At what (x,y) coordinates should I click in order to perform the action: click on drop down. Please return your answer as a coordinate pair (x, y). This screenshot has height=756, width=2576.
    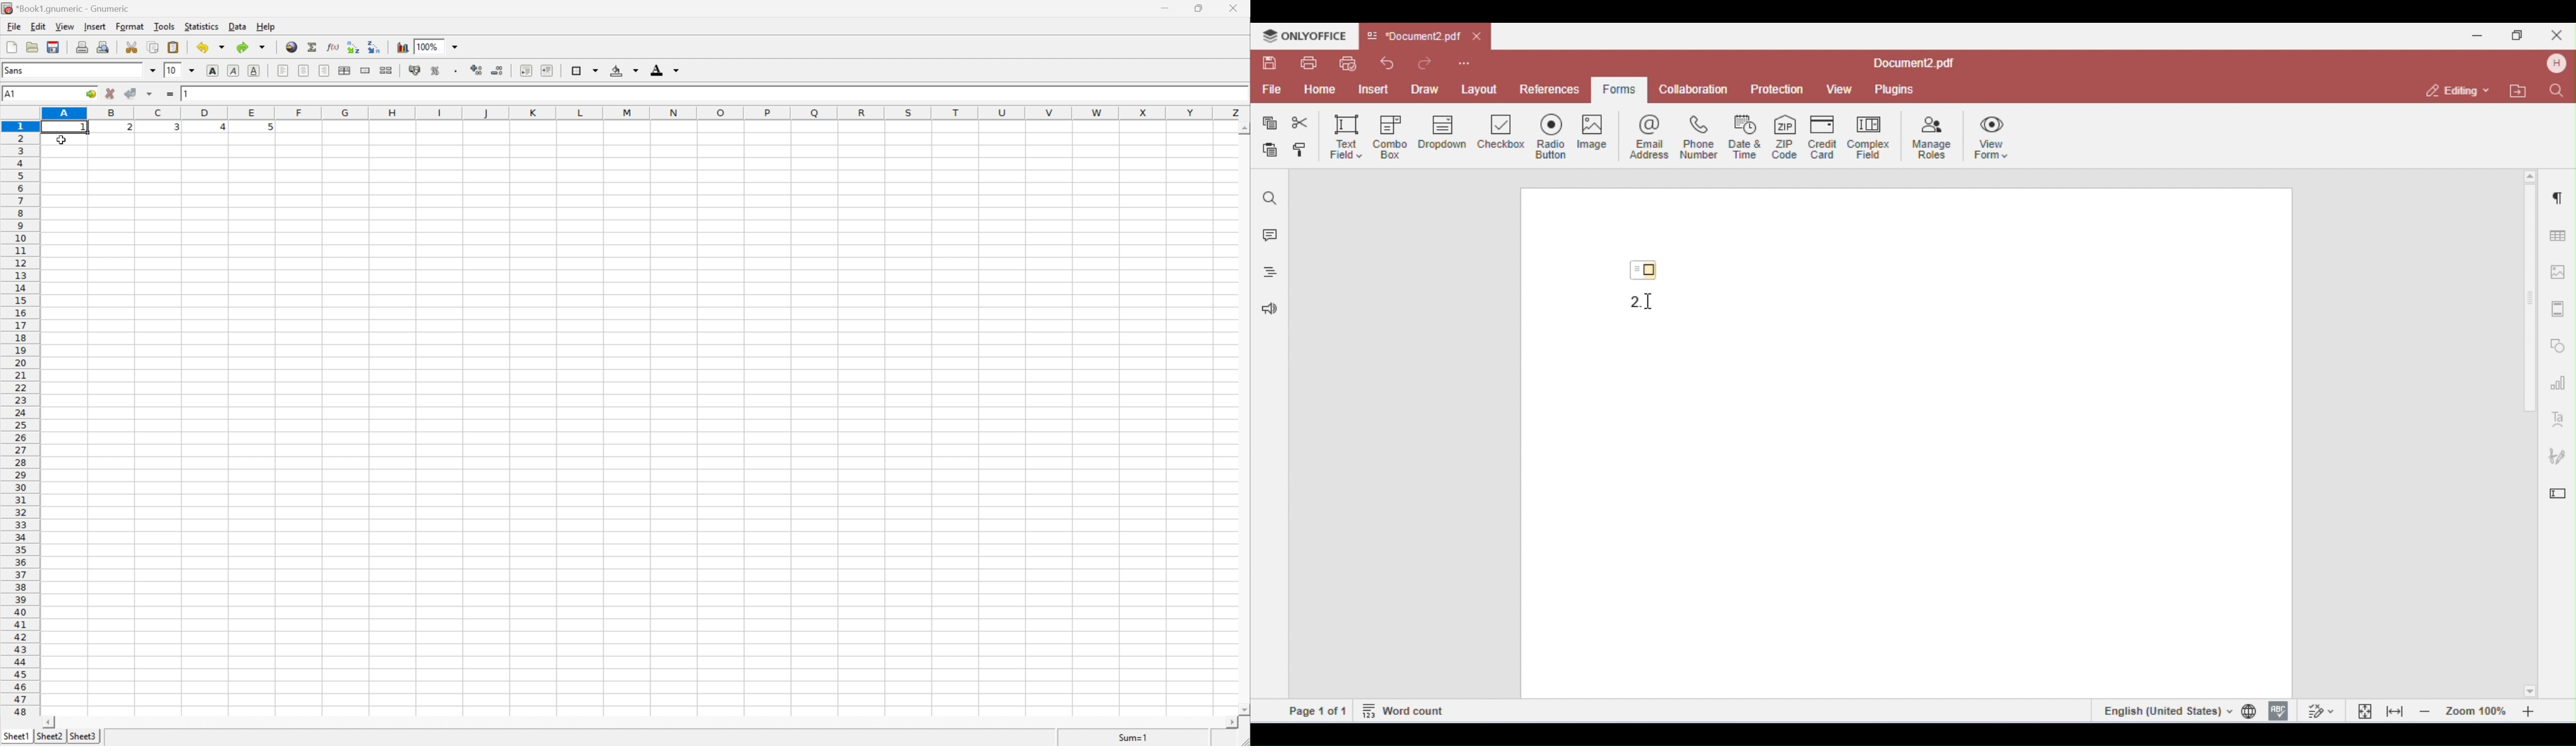
    Looking at the image, I should click on (456, 47).